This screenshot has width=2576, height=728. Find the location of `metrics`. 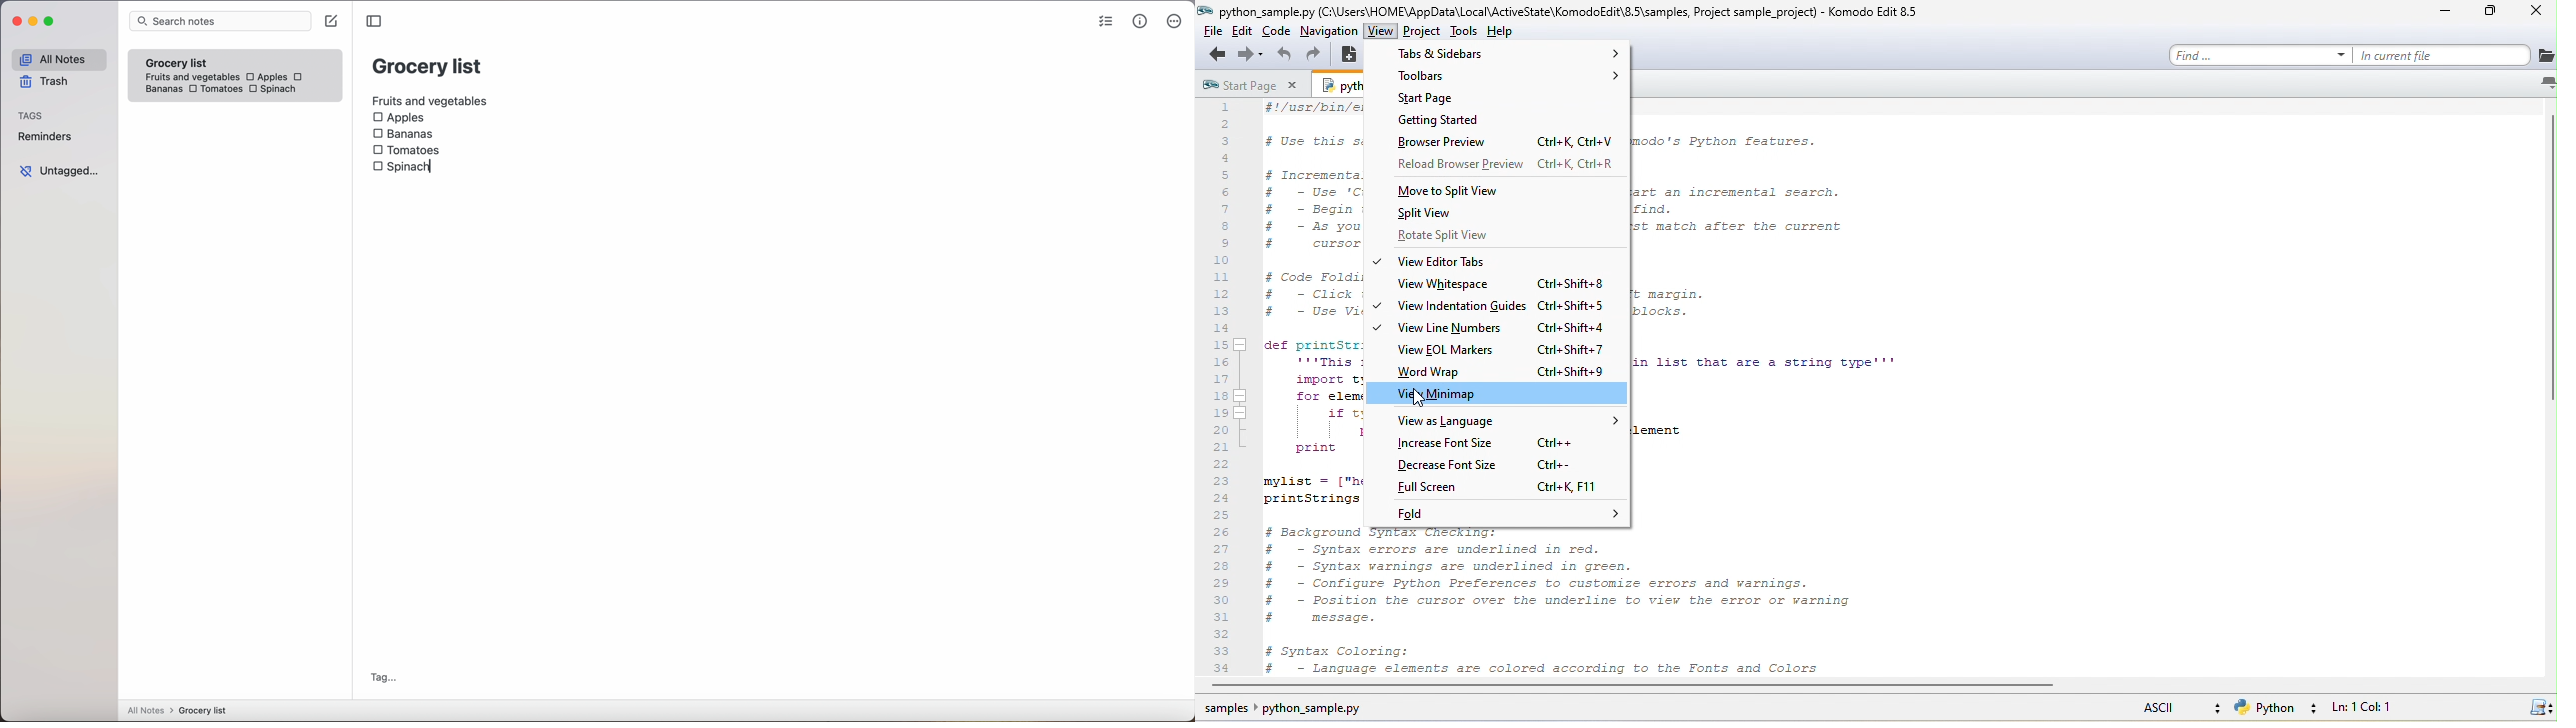

metrics is located at coordinates (1140, 22).